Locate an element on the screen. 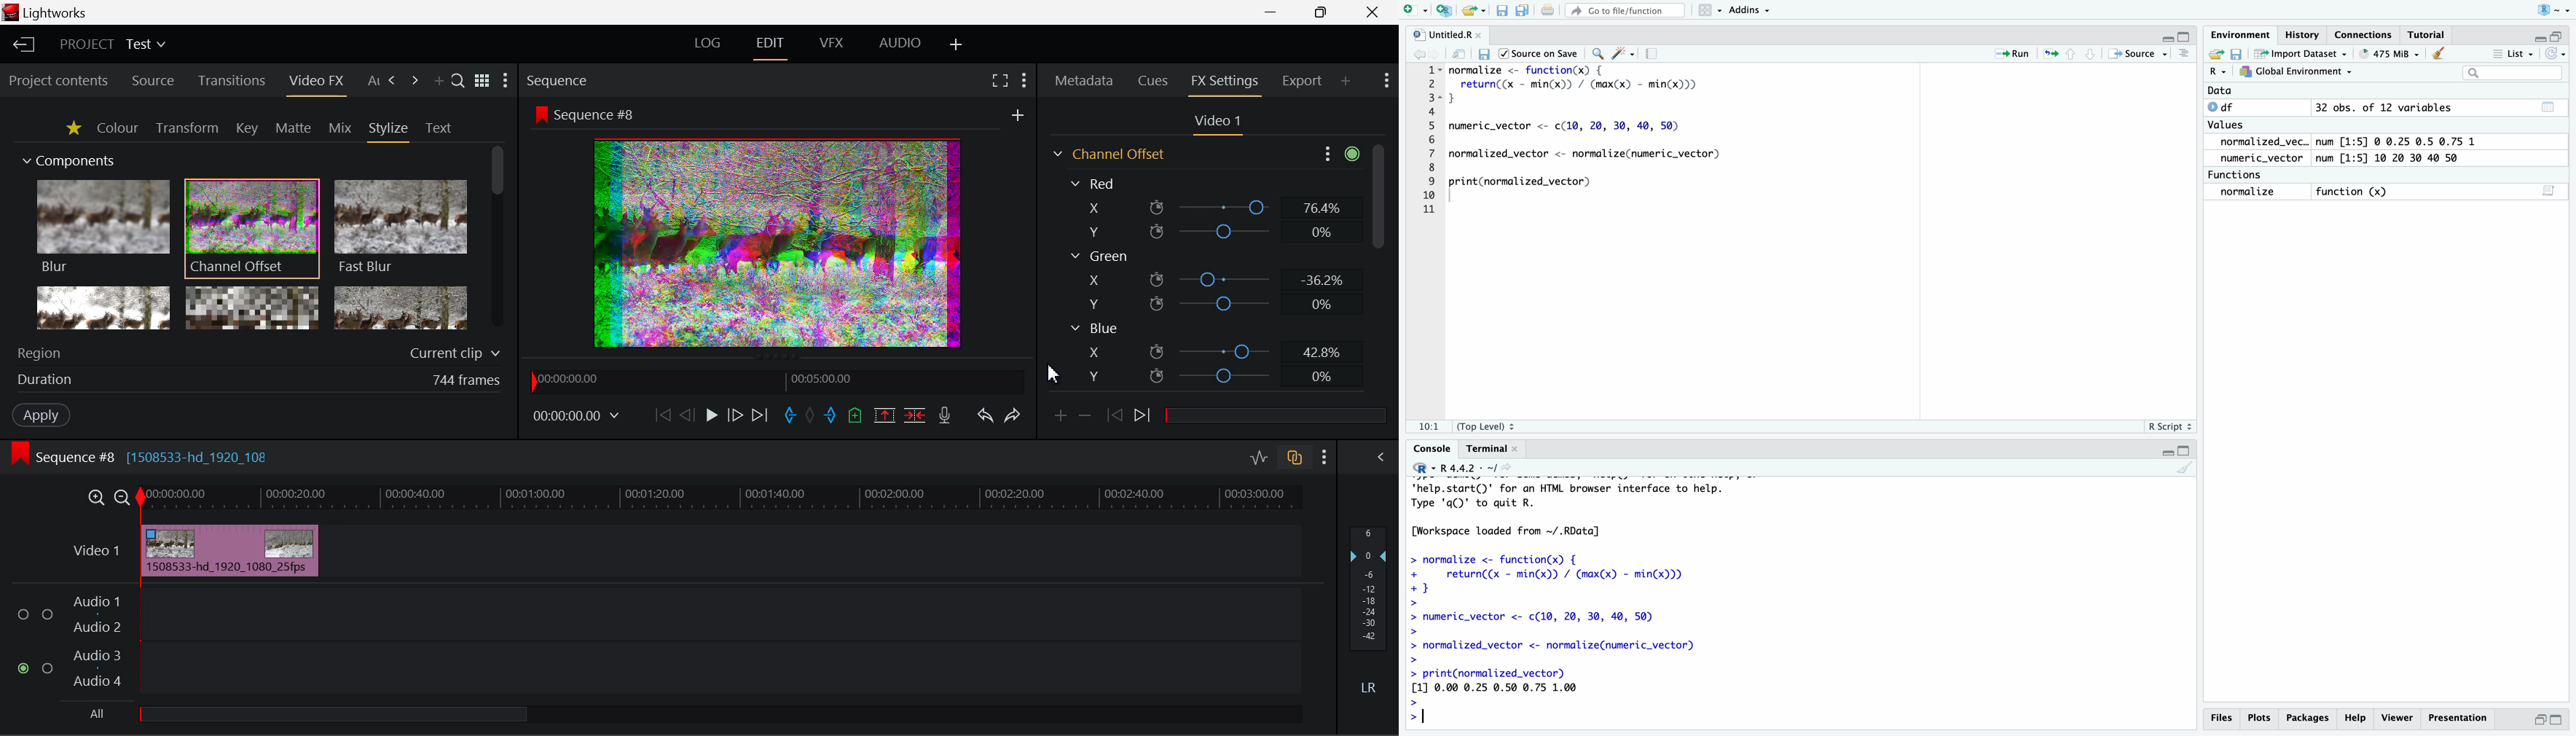 This screenshot has height=756, width=2576. R is located at coordinates (2218, 74).